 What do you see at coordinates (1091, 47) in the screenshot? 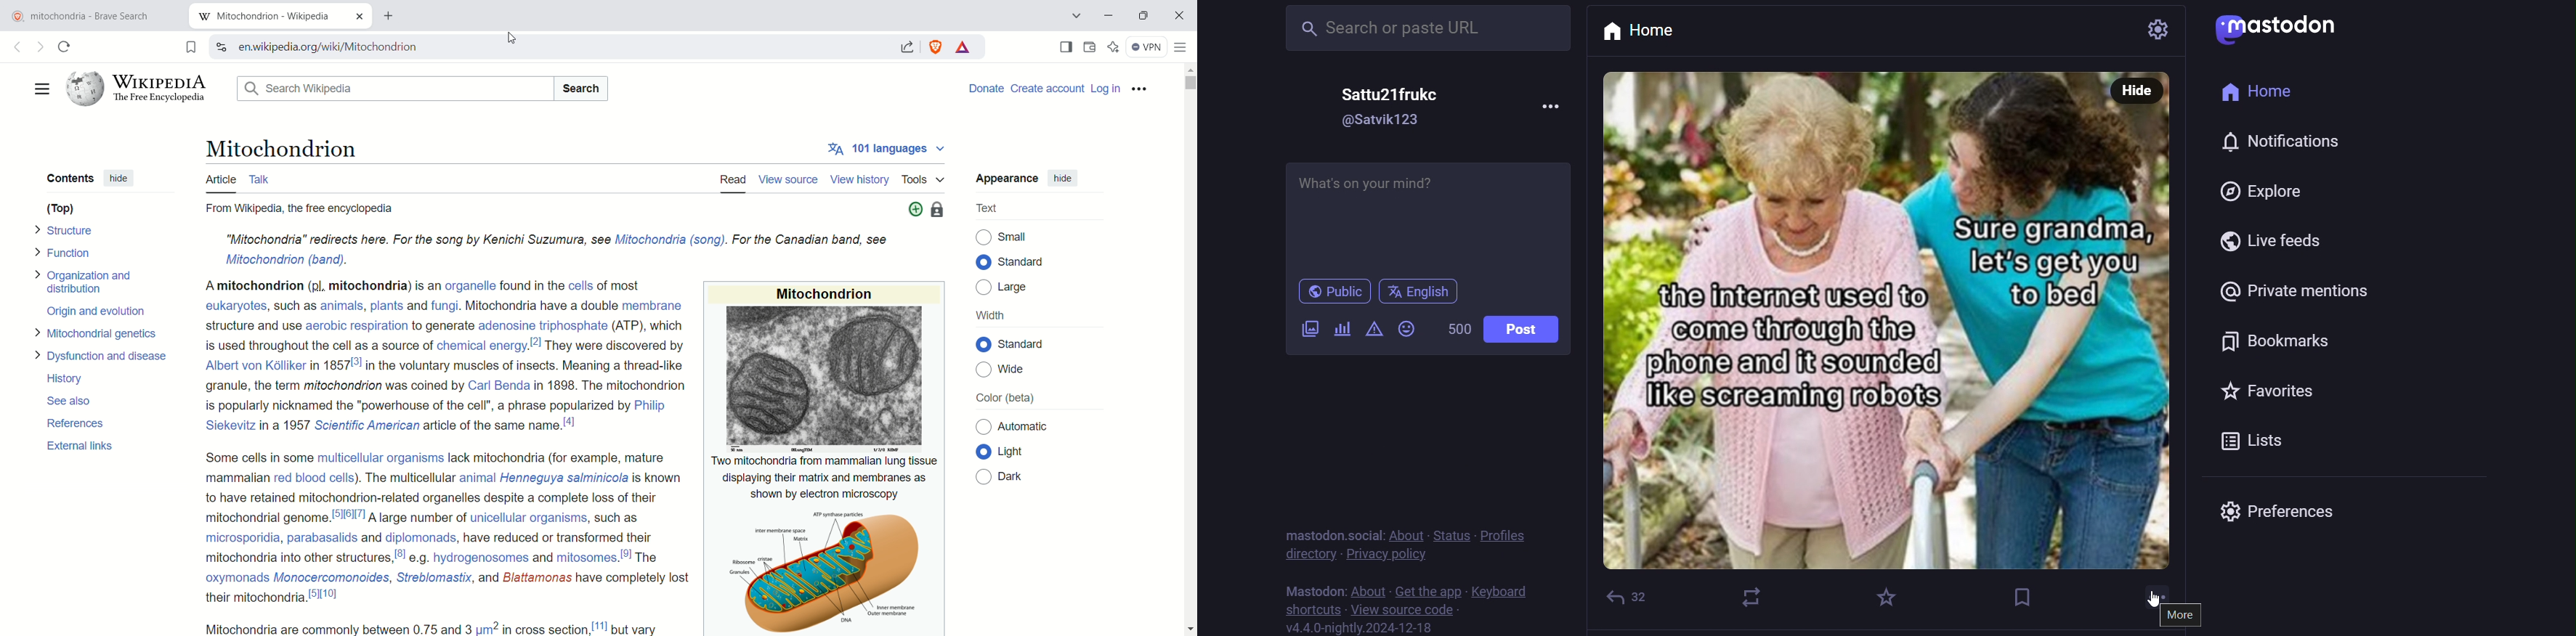
I see `wallet` at bounding box center [1091, 47].